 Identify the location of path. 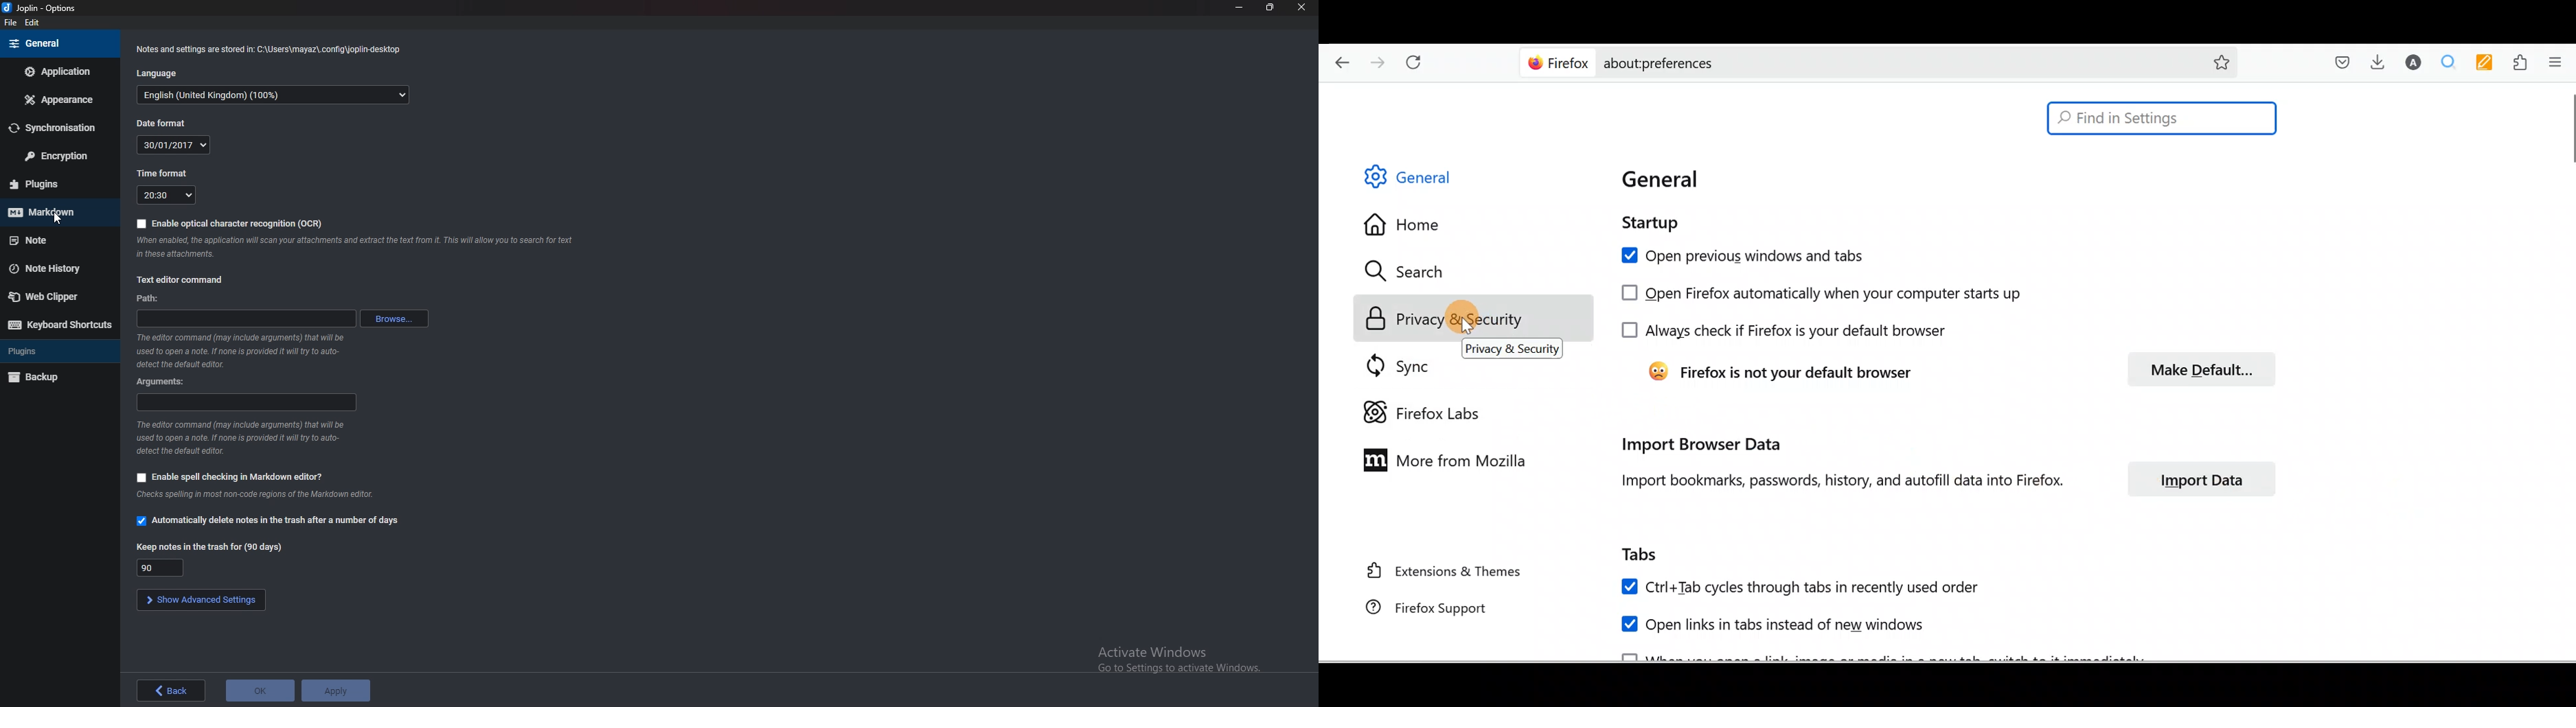
(150, 299).